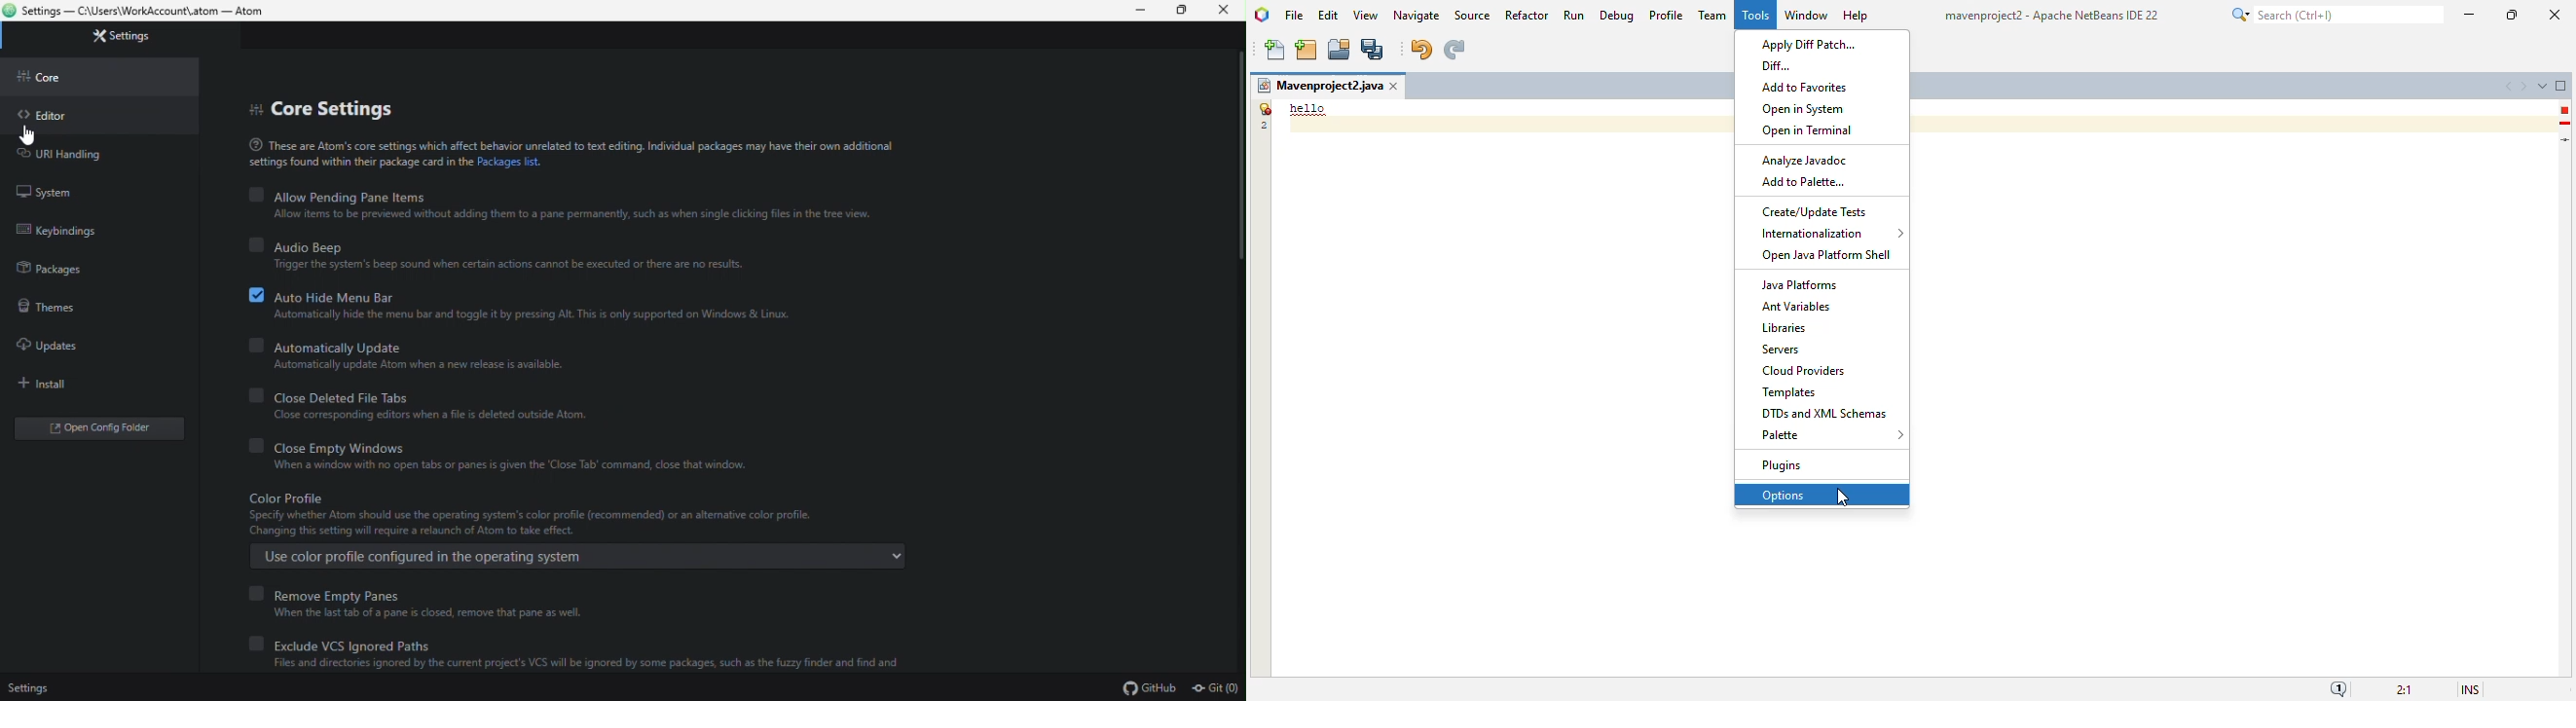  Describe the element at coordinates (588, 666) in the screenshot. I see `Files and directories ignored by the current project's VCS will be ignored by some packages, such as the fuzzy finder and find and` at that location.